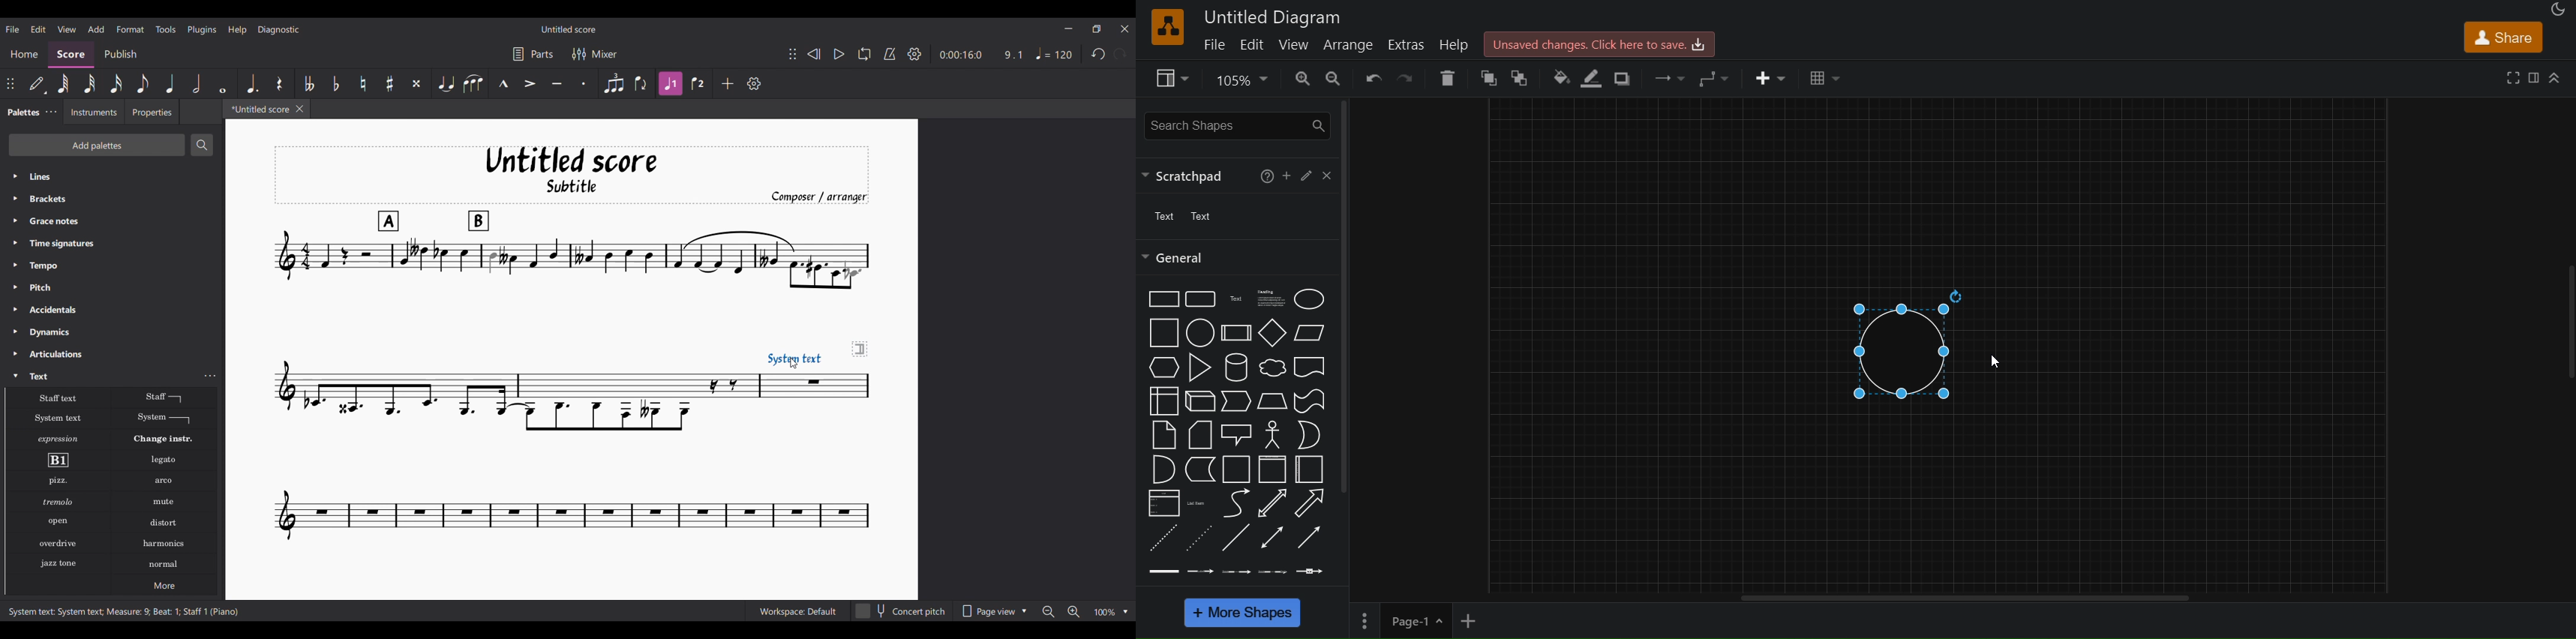 The height and width of the screenshot is (644, 2576). What do you see at coordinates (1161, 368) in the screenshot?
I see `hexagon` at bounding box center [1161, 368].